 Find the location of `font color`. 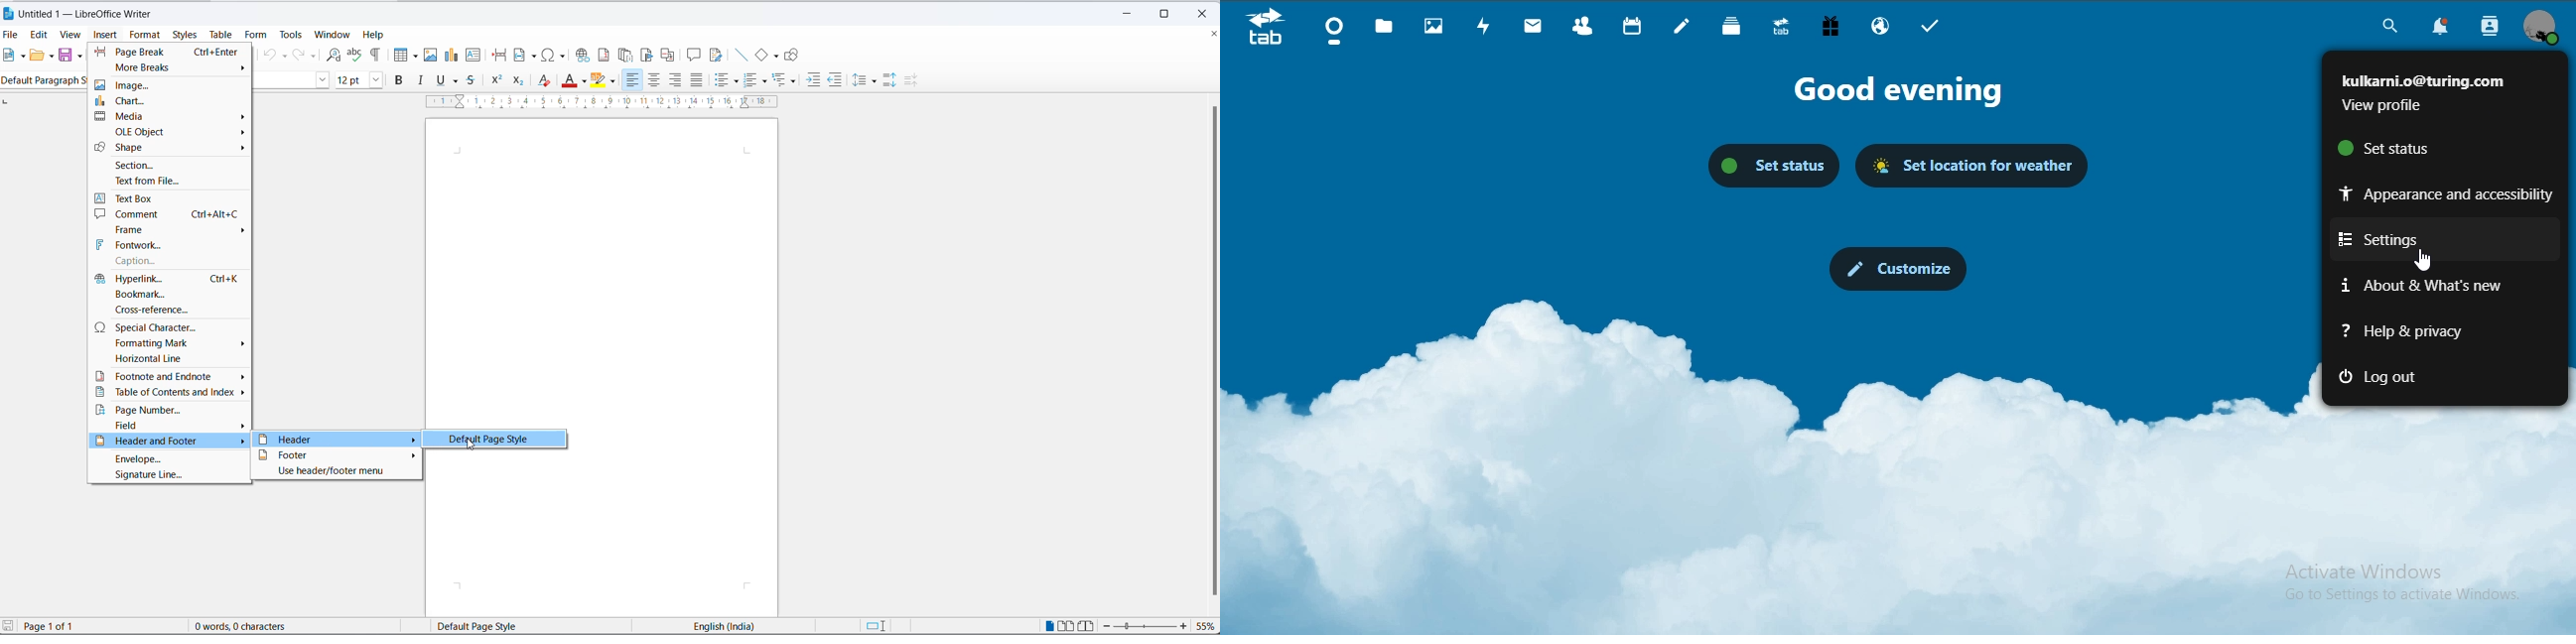

font color is located at coordinates (568, 80).